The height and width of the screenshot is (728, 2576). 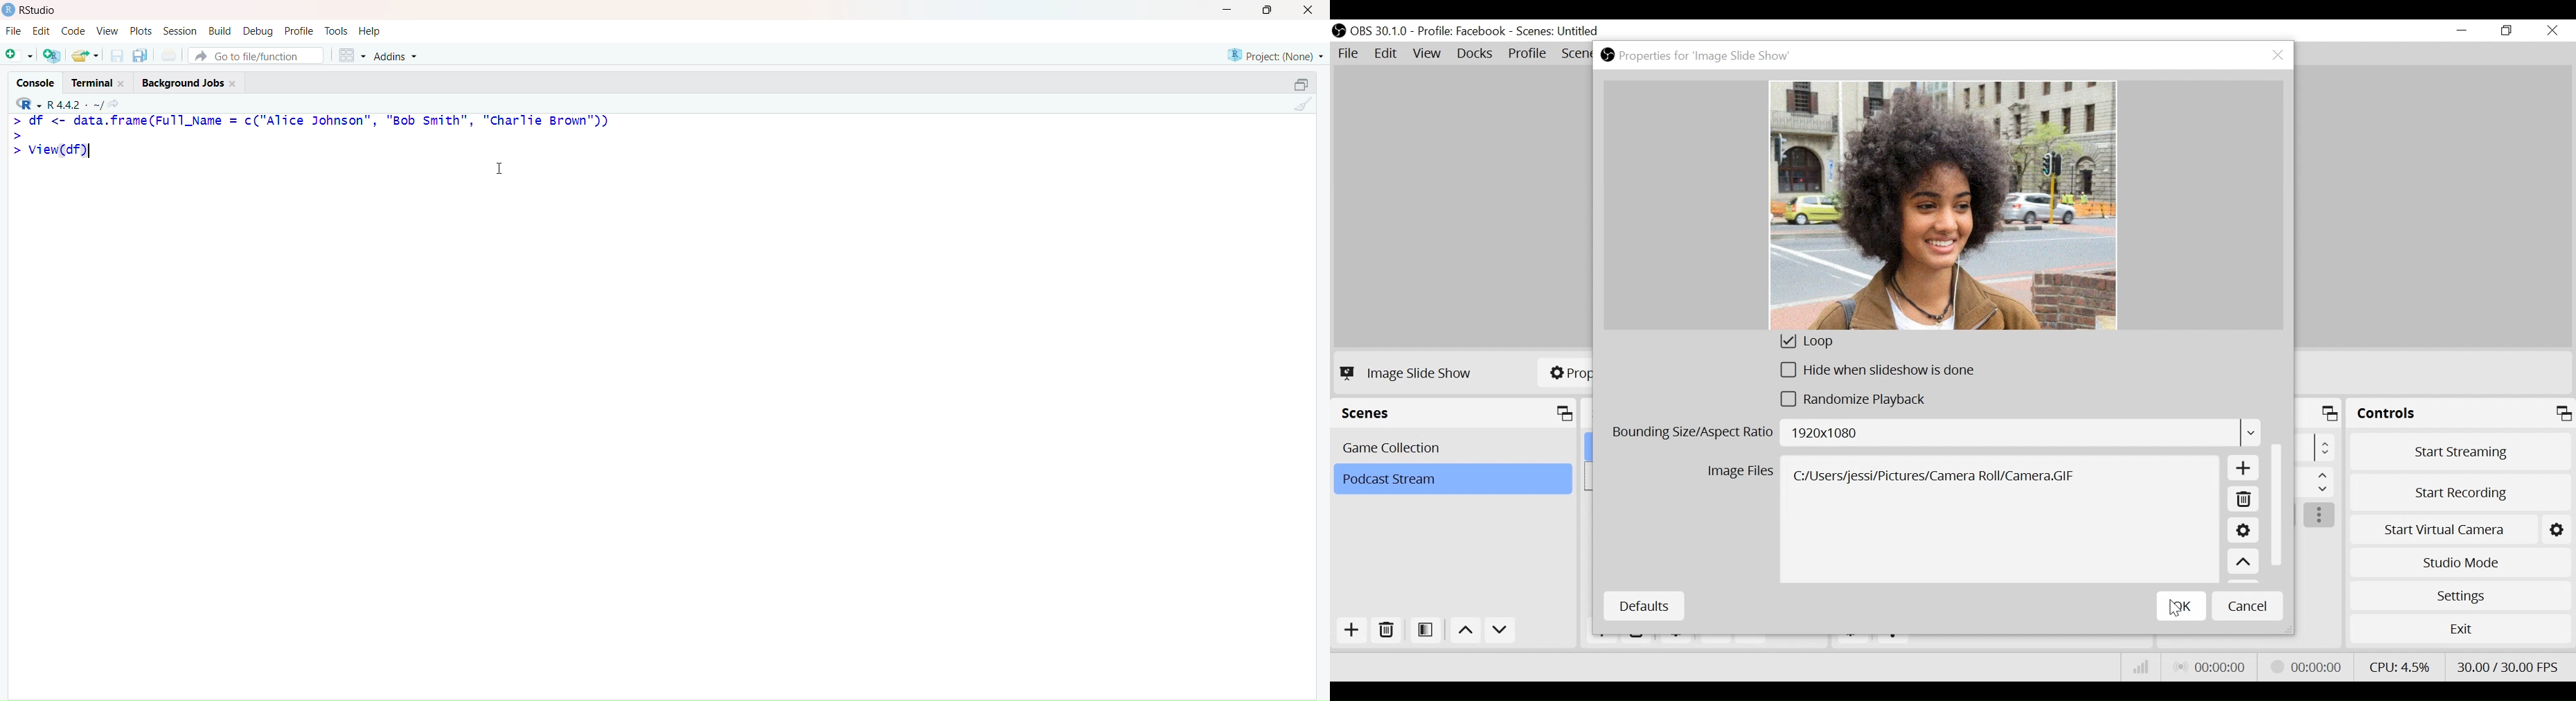 What do you see at coordinates (1350, 630) in the screenshot?
I see `Add` at bounding box center [1350, 630].